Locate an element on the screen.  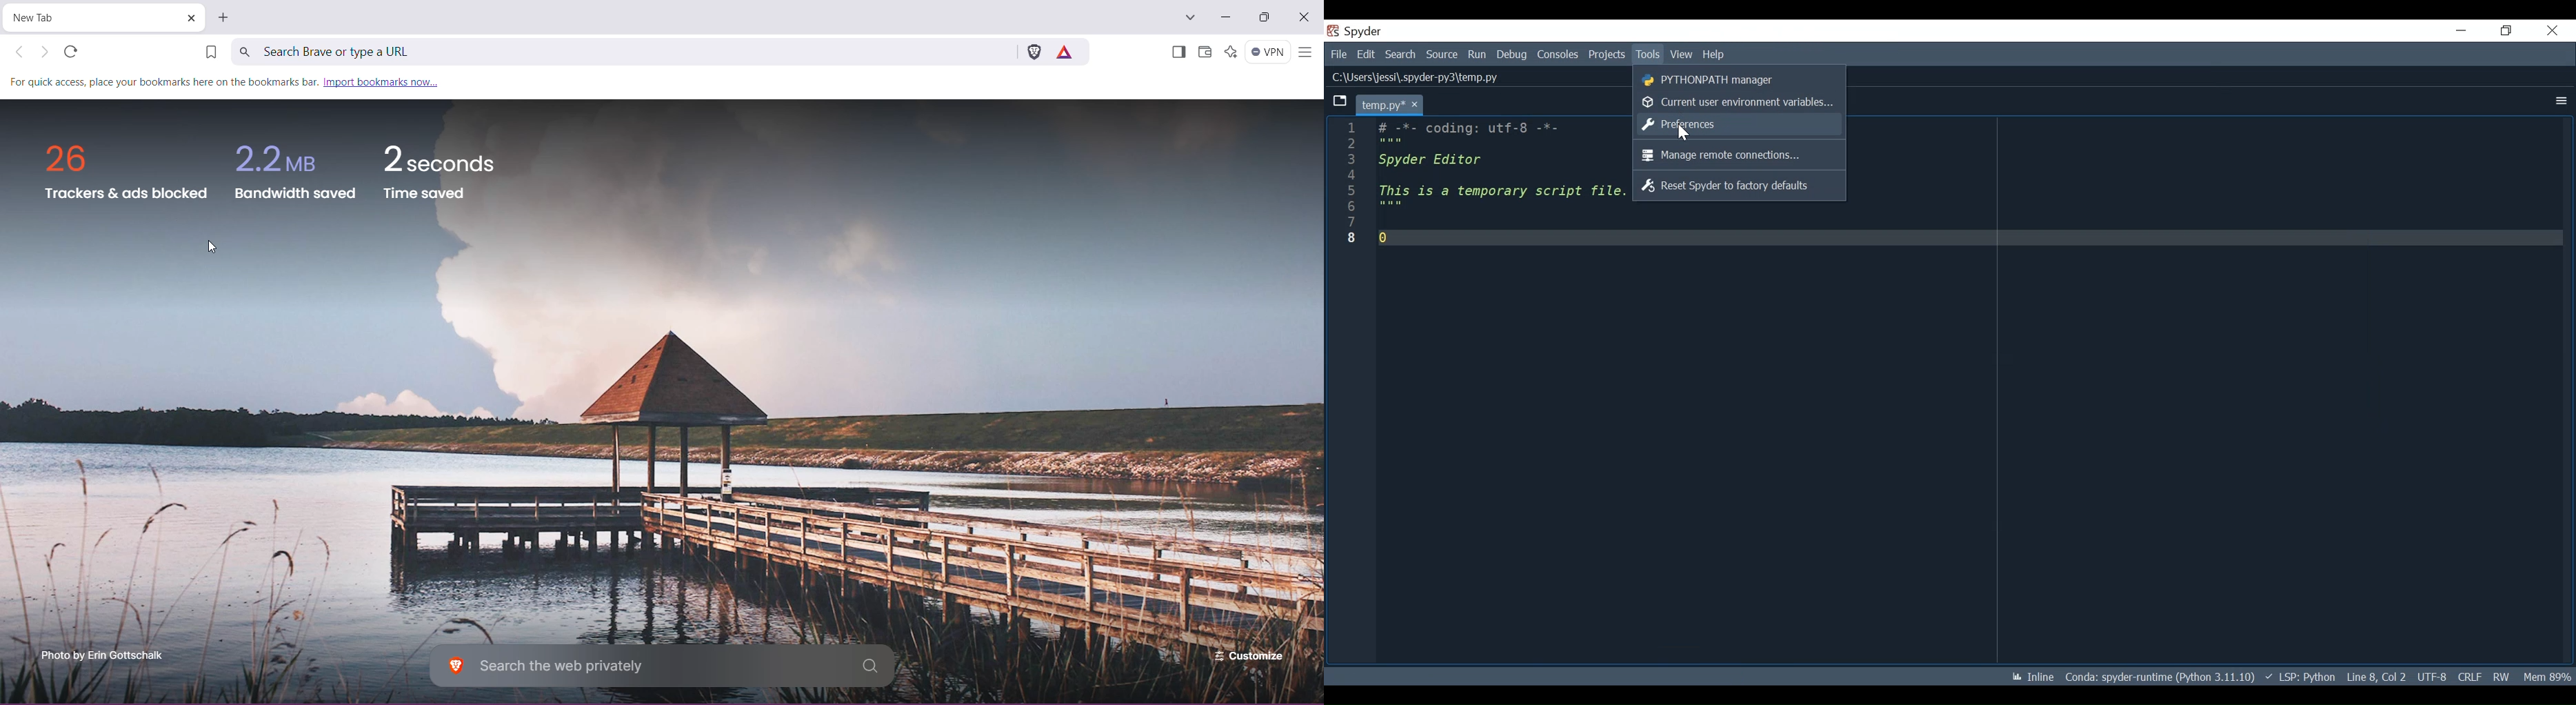
Preferences is located at coordinates (1738, 127).